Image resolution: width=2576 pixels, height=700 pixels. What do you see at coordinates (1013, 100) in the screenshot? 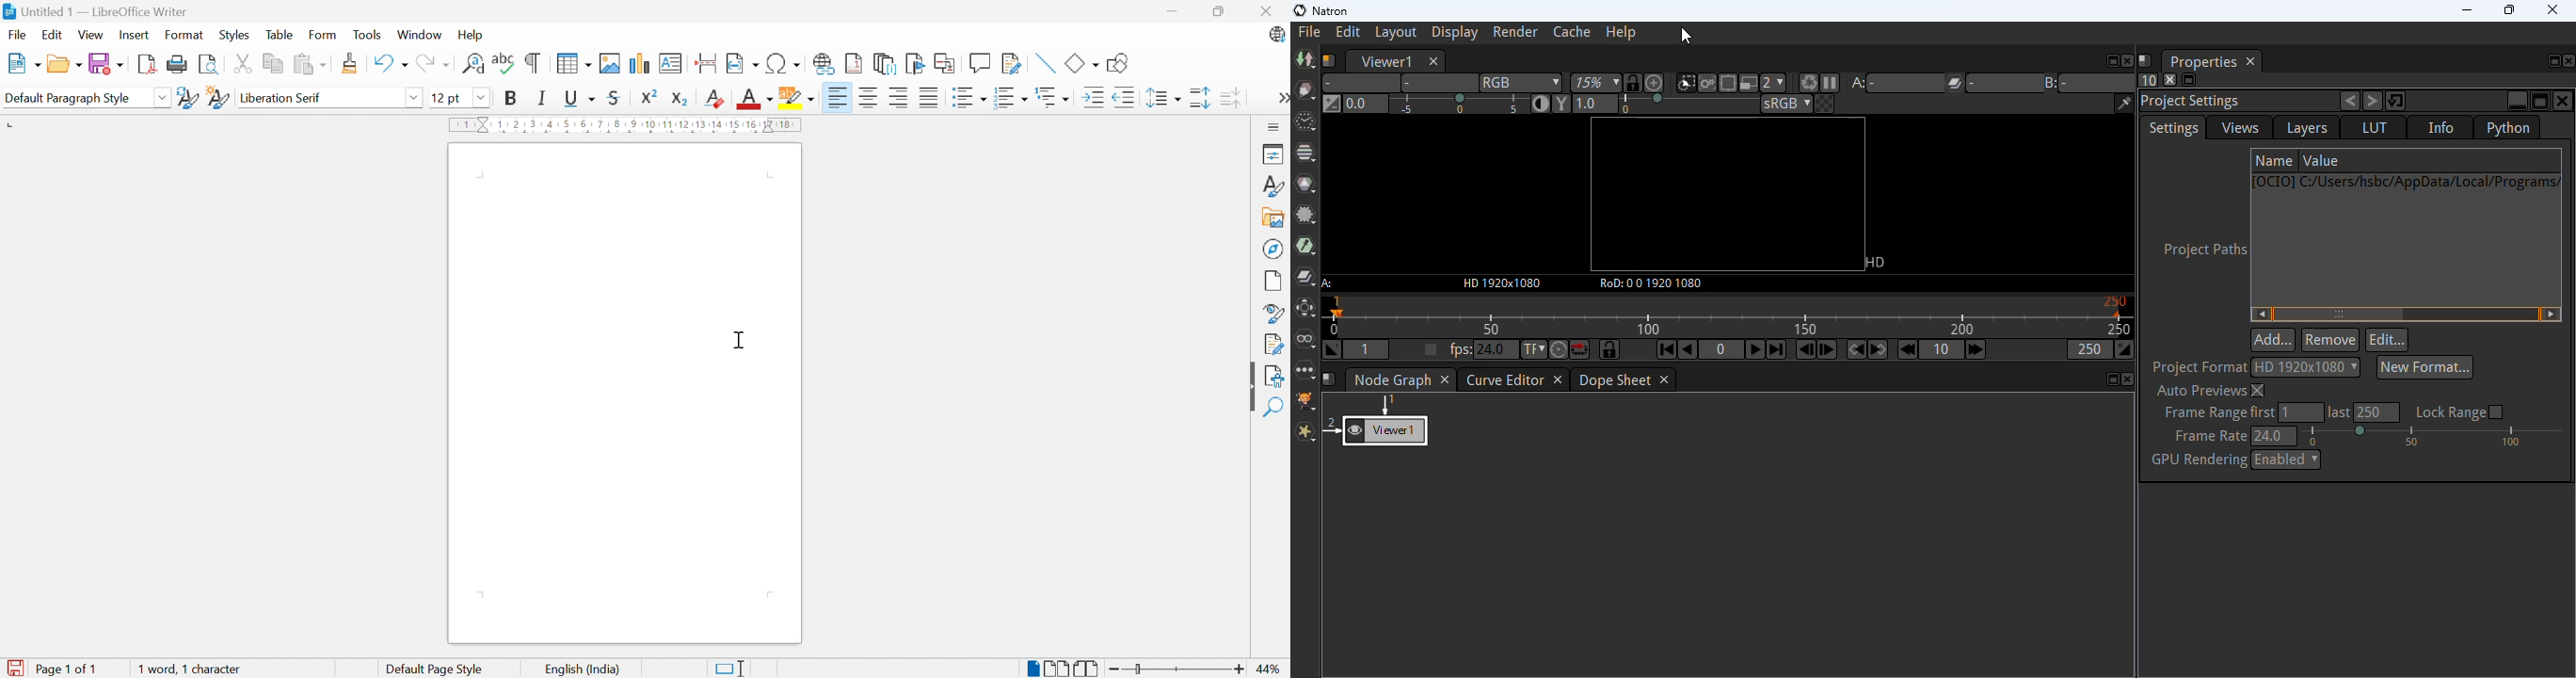
I see `Toggle ordered list` at bounding box center [1013, 100].